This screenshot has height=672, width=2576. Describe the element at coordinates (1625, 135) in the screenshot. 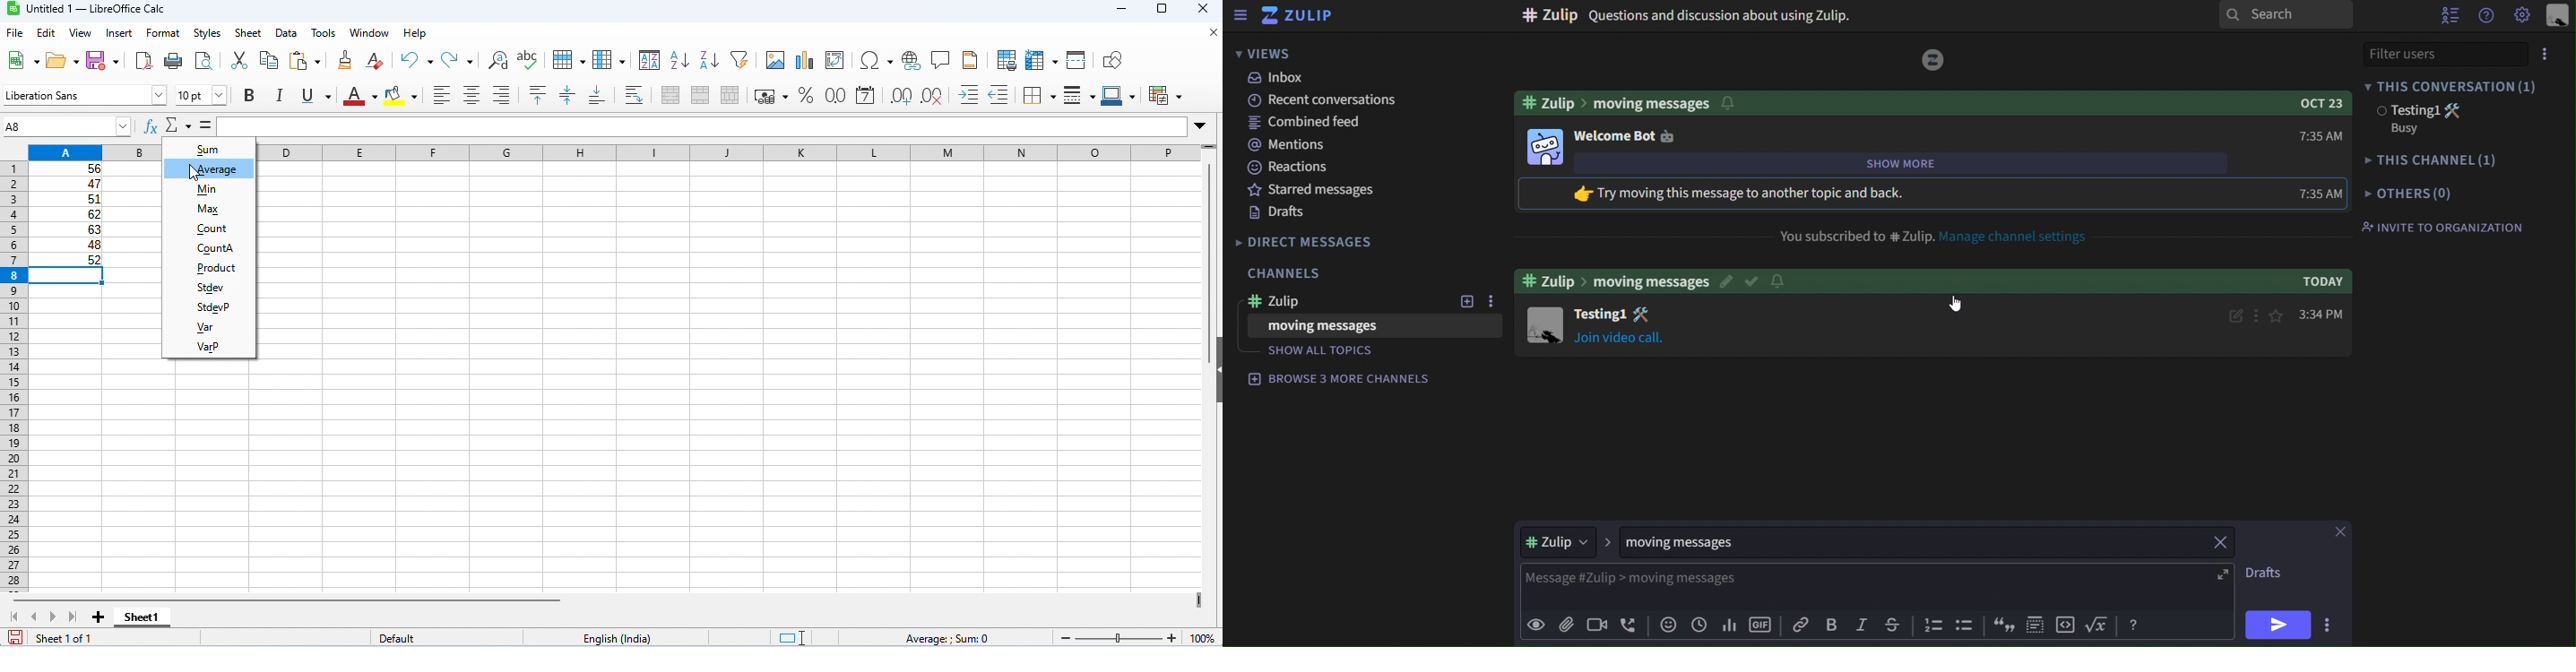

I see `welcome bot` at that location.